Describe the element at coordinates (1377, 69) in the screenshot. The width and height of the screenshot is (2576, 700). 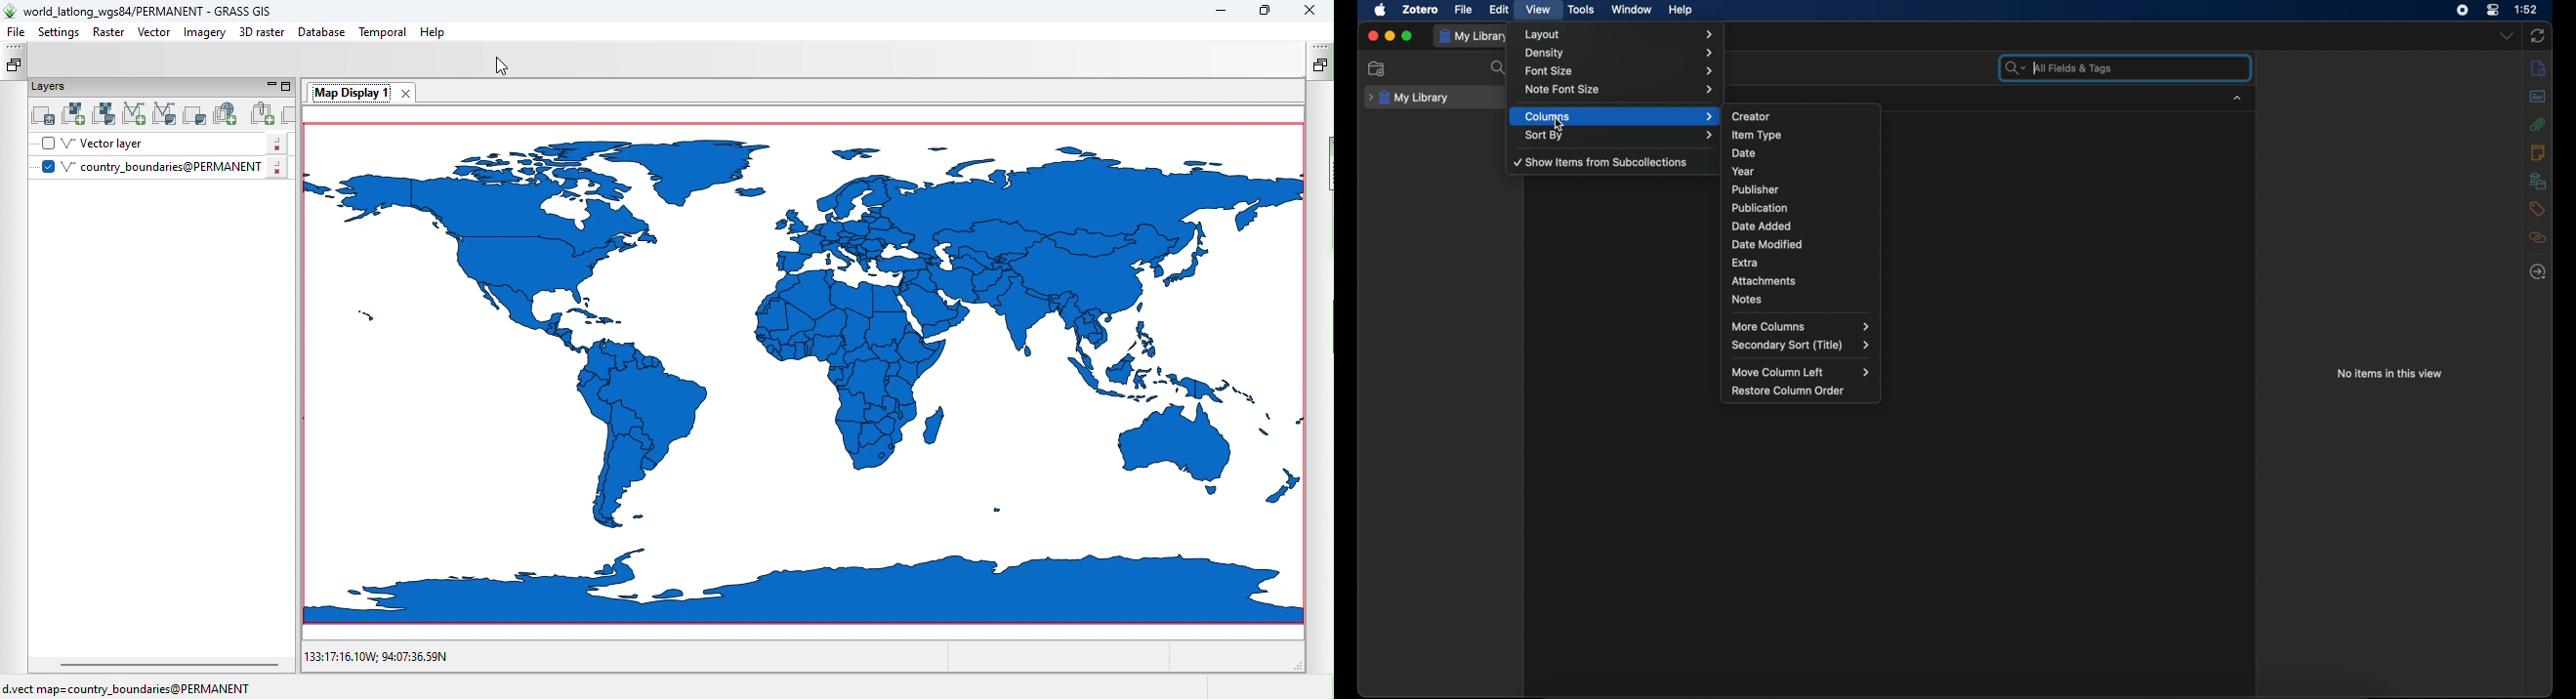
I see `new collection` at that location.